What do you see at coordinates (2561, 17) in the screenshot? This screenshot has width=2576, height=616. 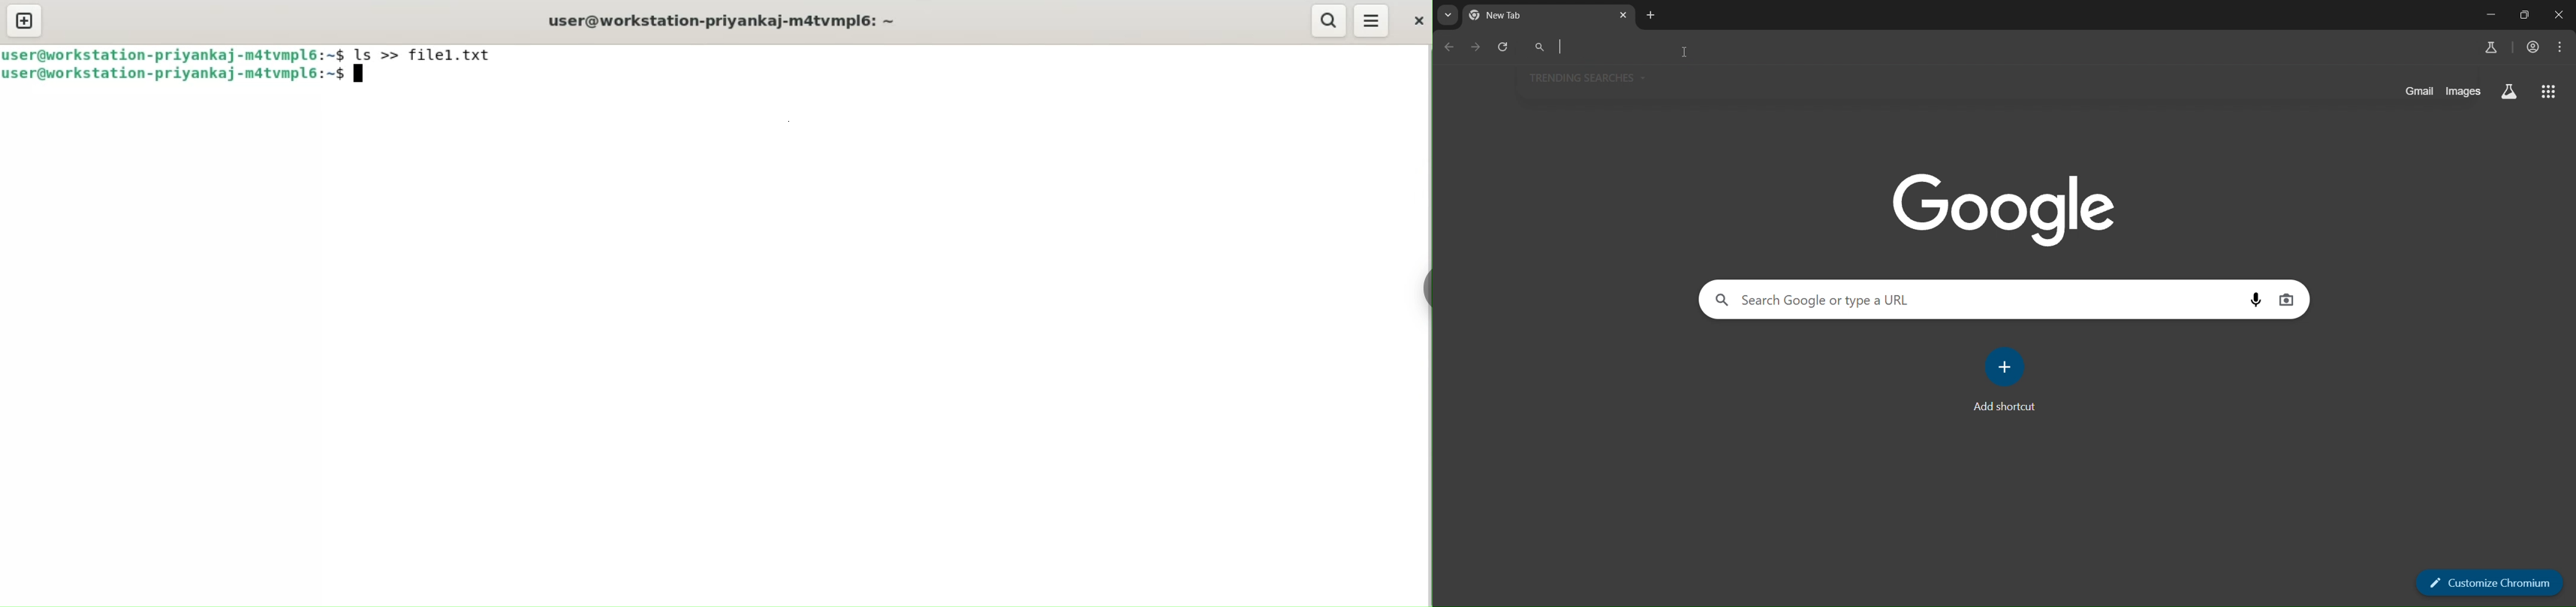 I see `close` at bounding box center [2561, 17].